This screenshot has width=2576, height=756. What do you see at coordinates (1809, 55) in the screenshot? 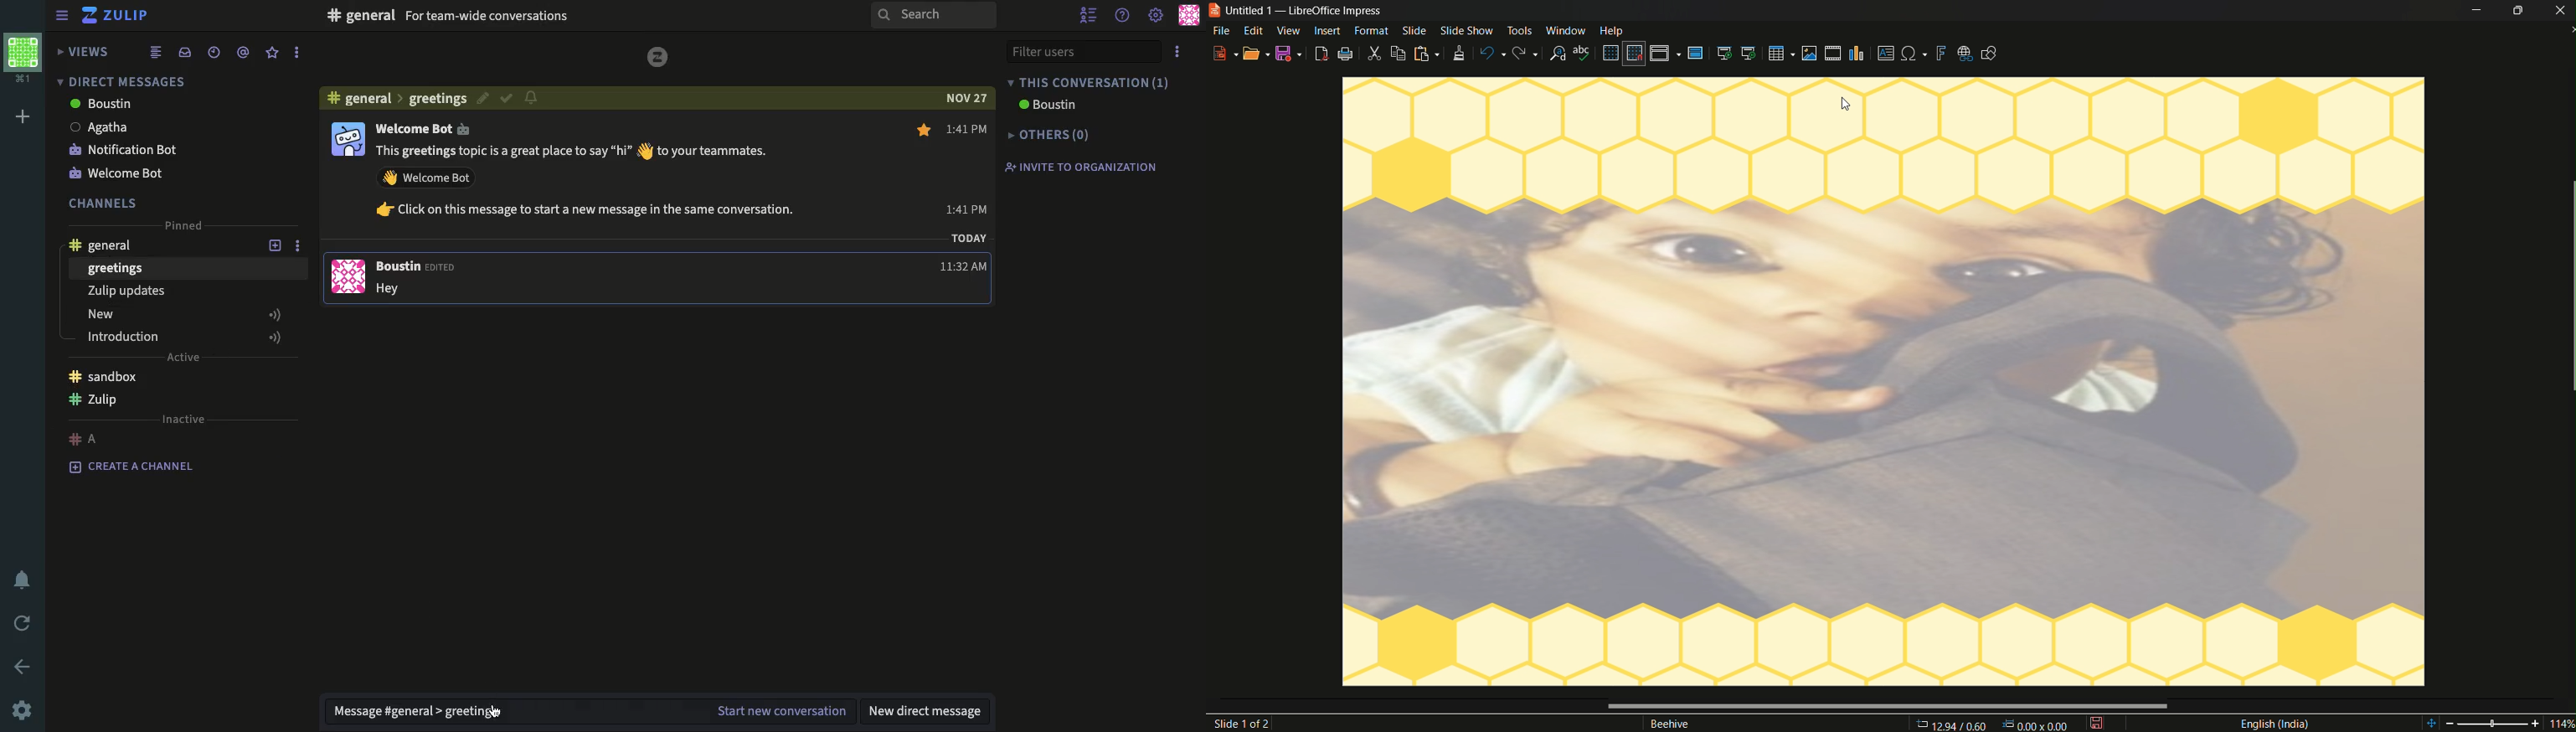
I see `insert image` at bounding box center [1809, 55].